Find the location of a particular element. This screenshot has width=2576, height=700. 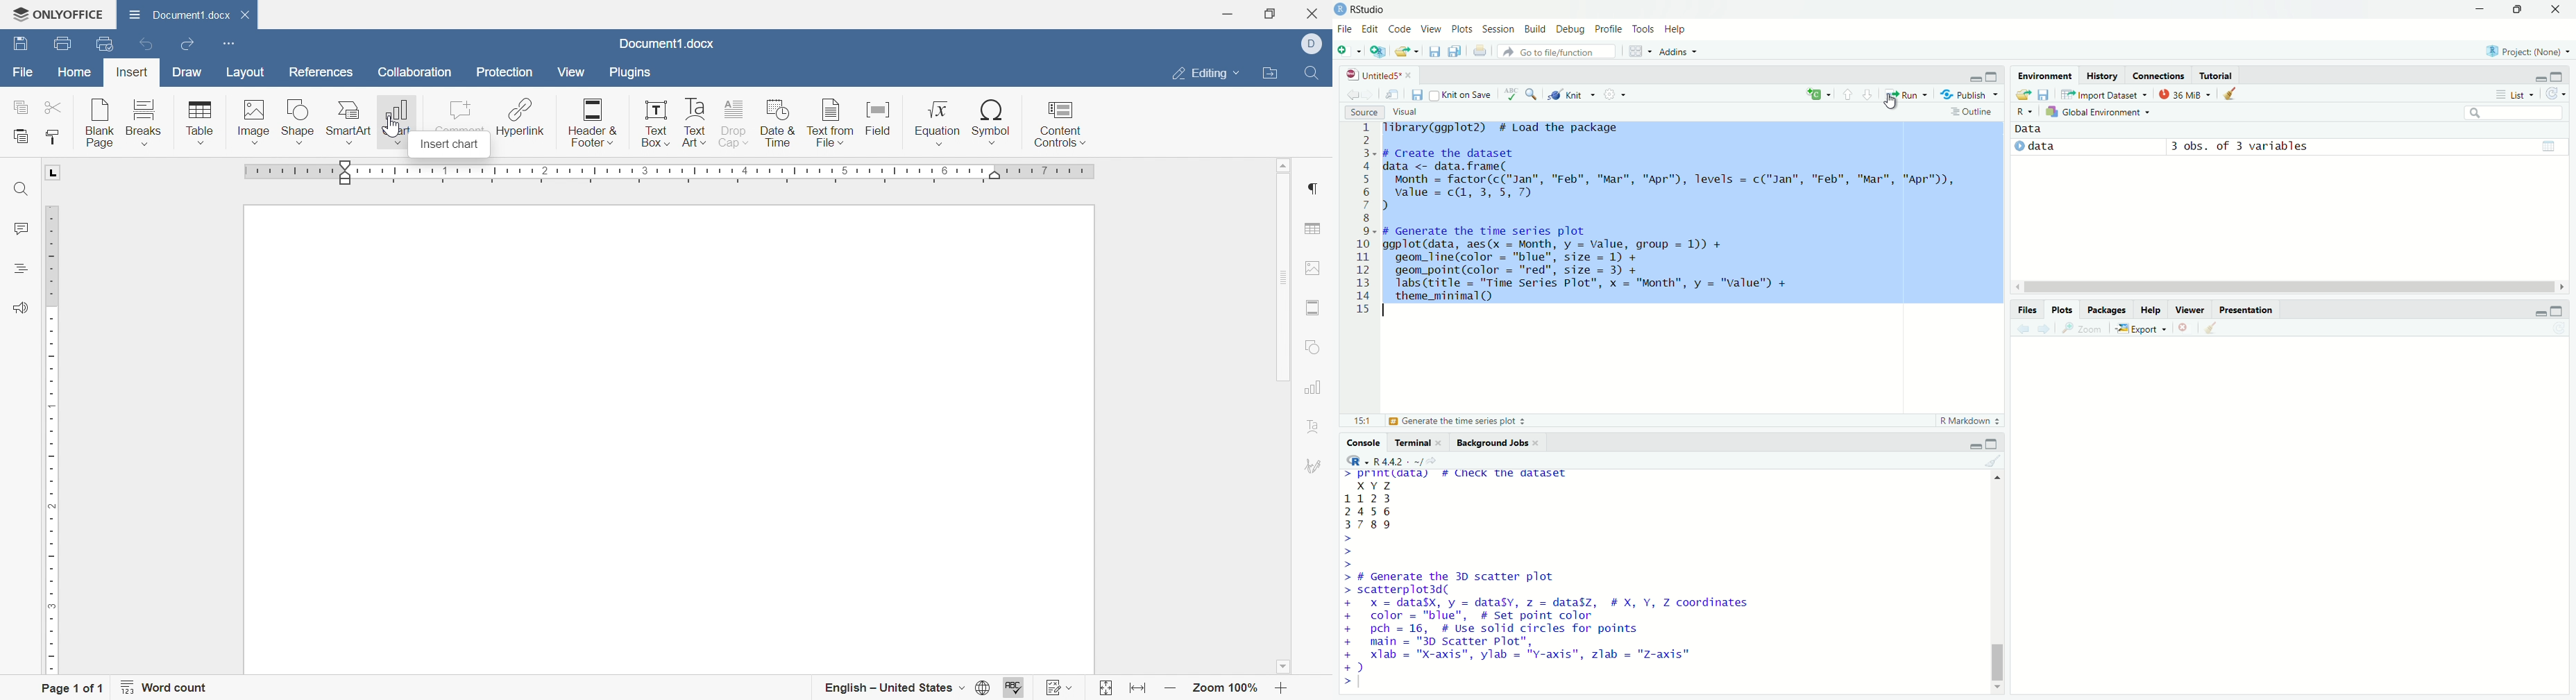

Drop Cap is located at coordinates (734, 122).